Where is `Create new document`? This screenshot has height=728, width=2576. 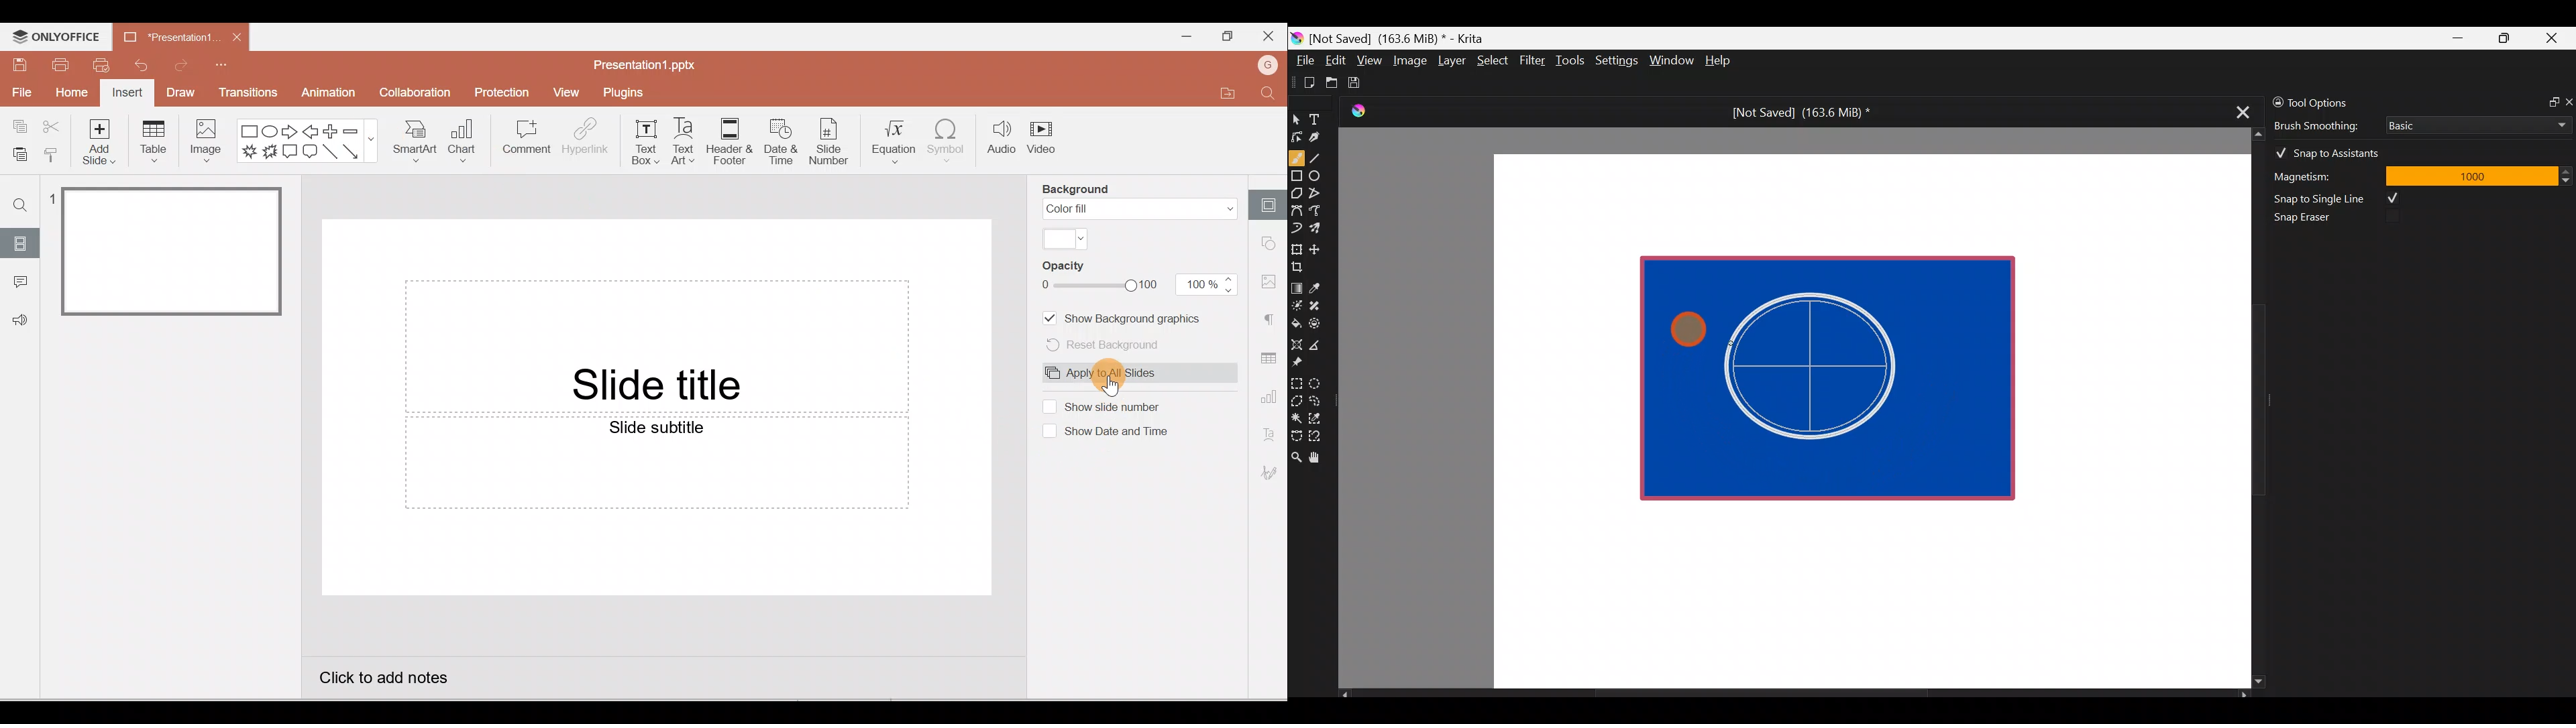 Create new document is located at coordinates (1305, 82).